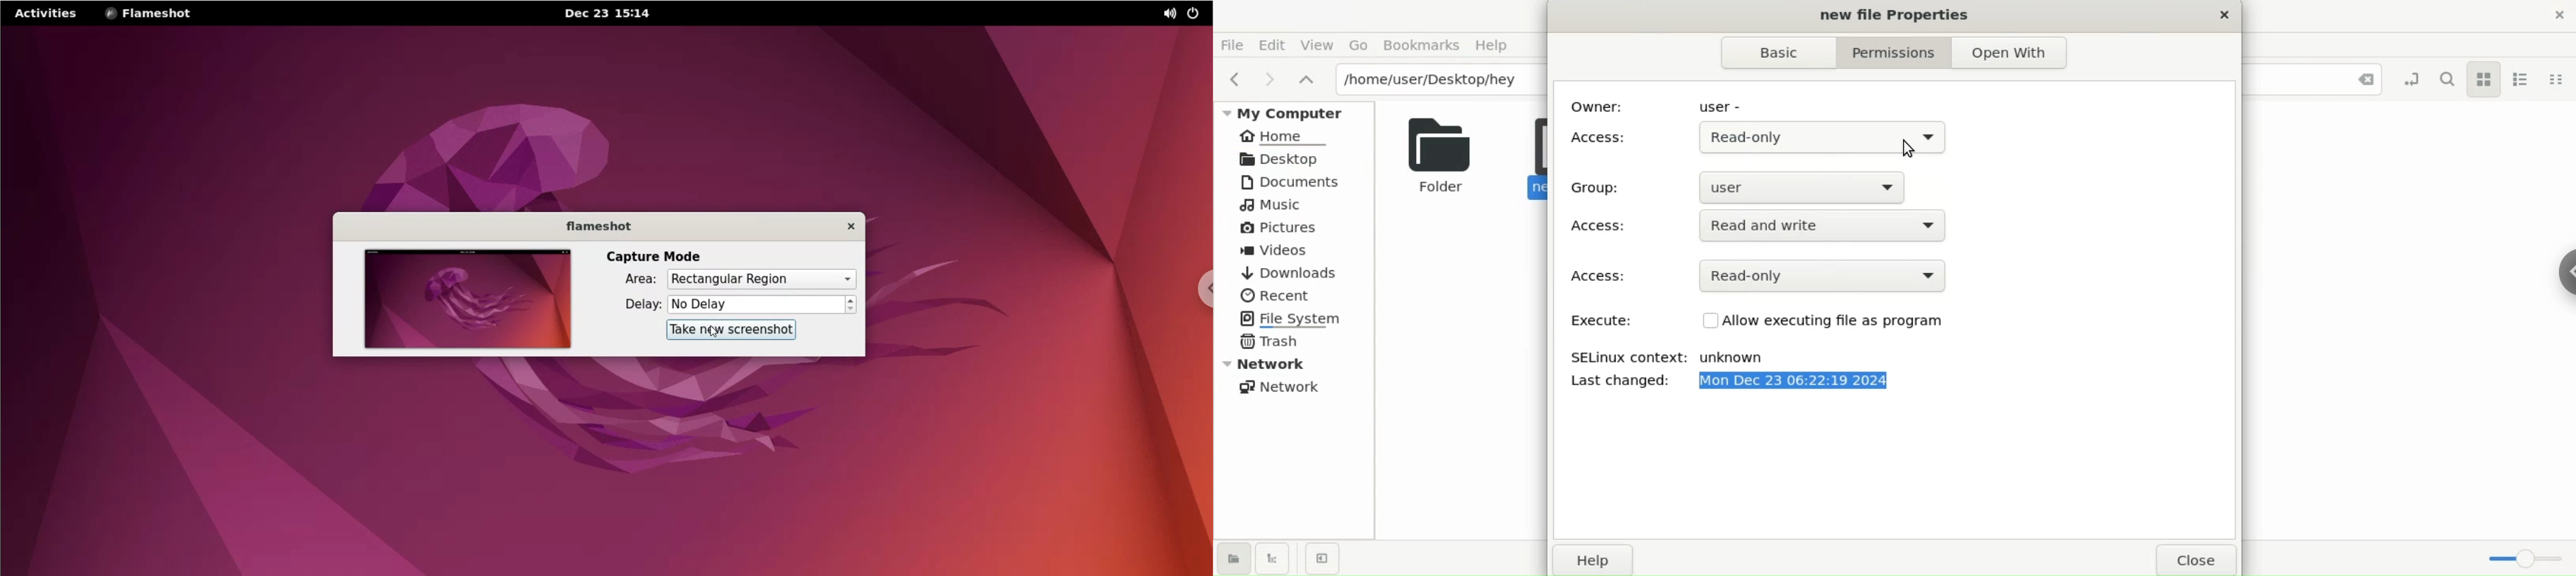 The width and height of the screenshot is (2576, 588). I want to click on Permissions, so click(1887, 52).